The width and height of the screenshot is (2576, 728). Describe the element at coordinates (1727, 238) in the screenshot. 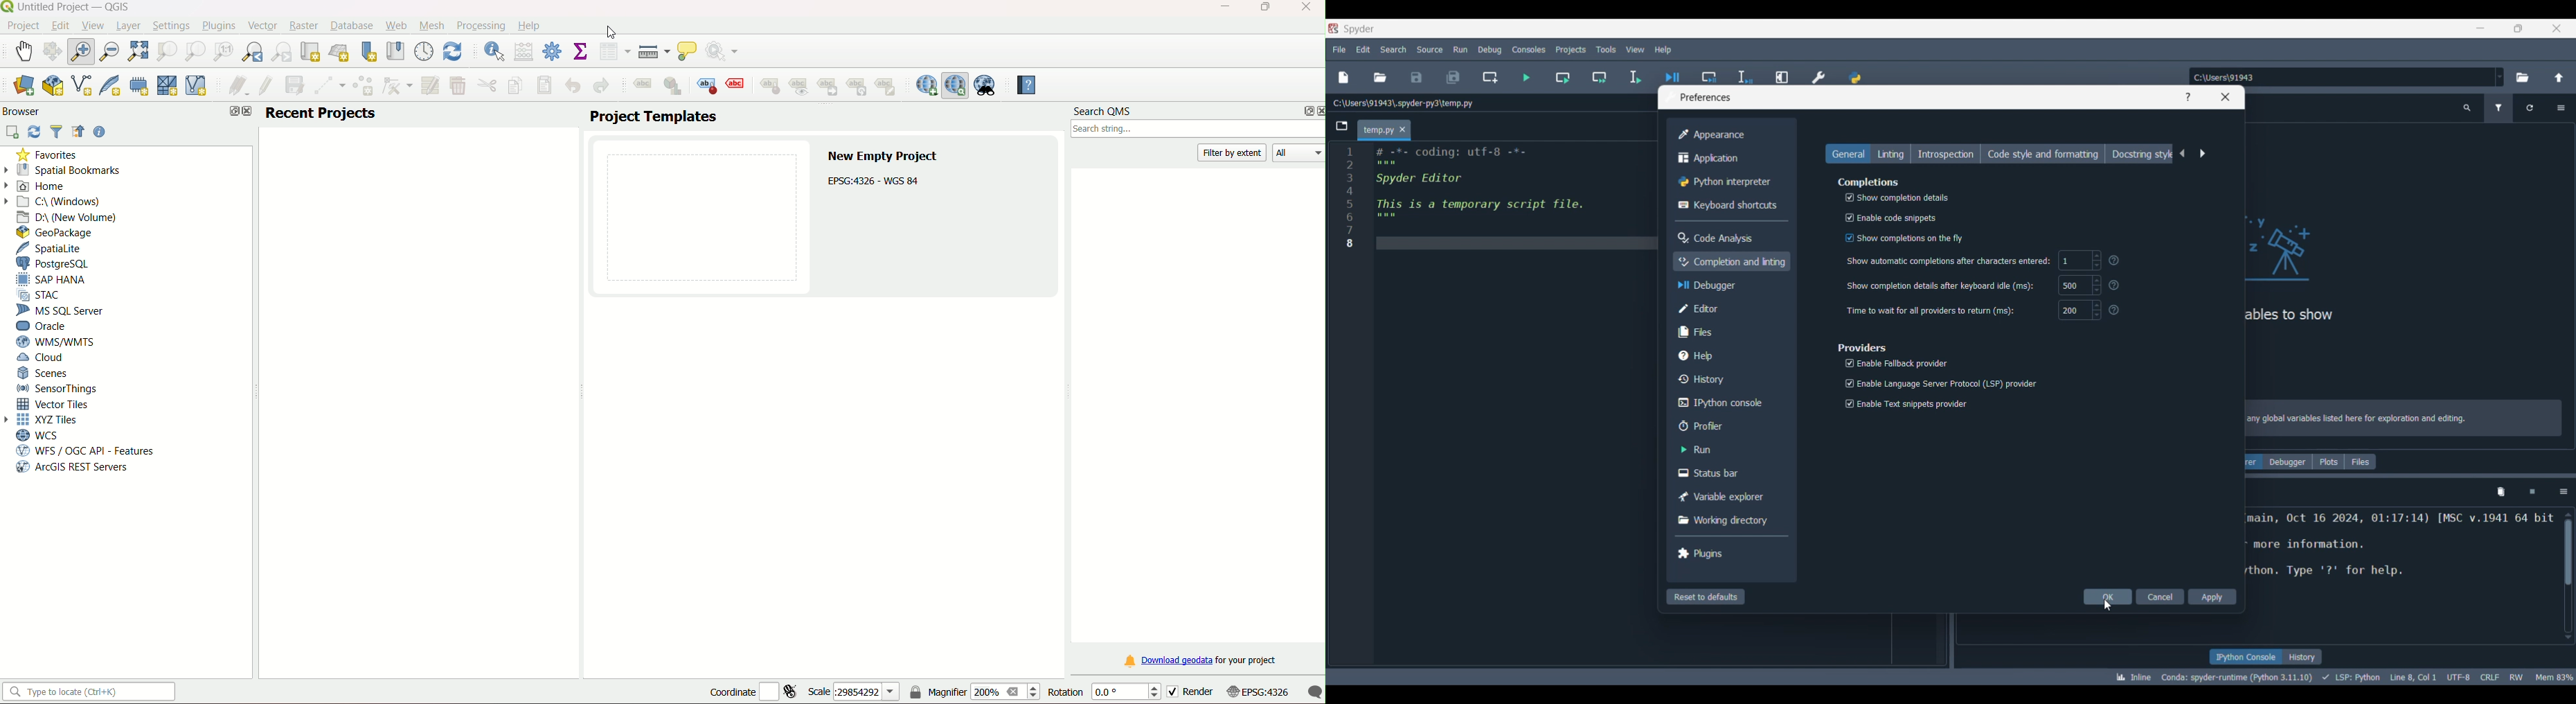

I see `Code analysis` at that location.